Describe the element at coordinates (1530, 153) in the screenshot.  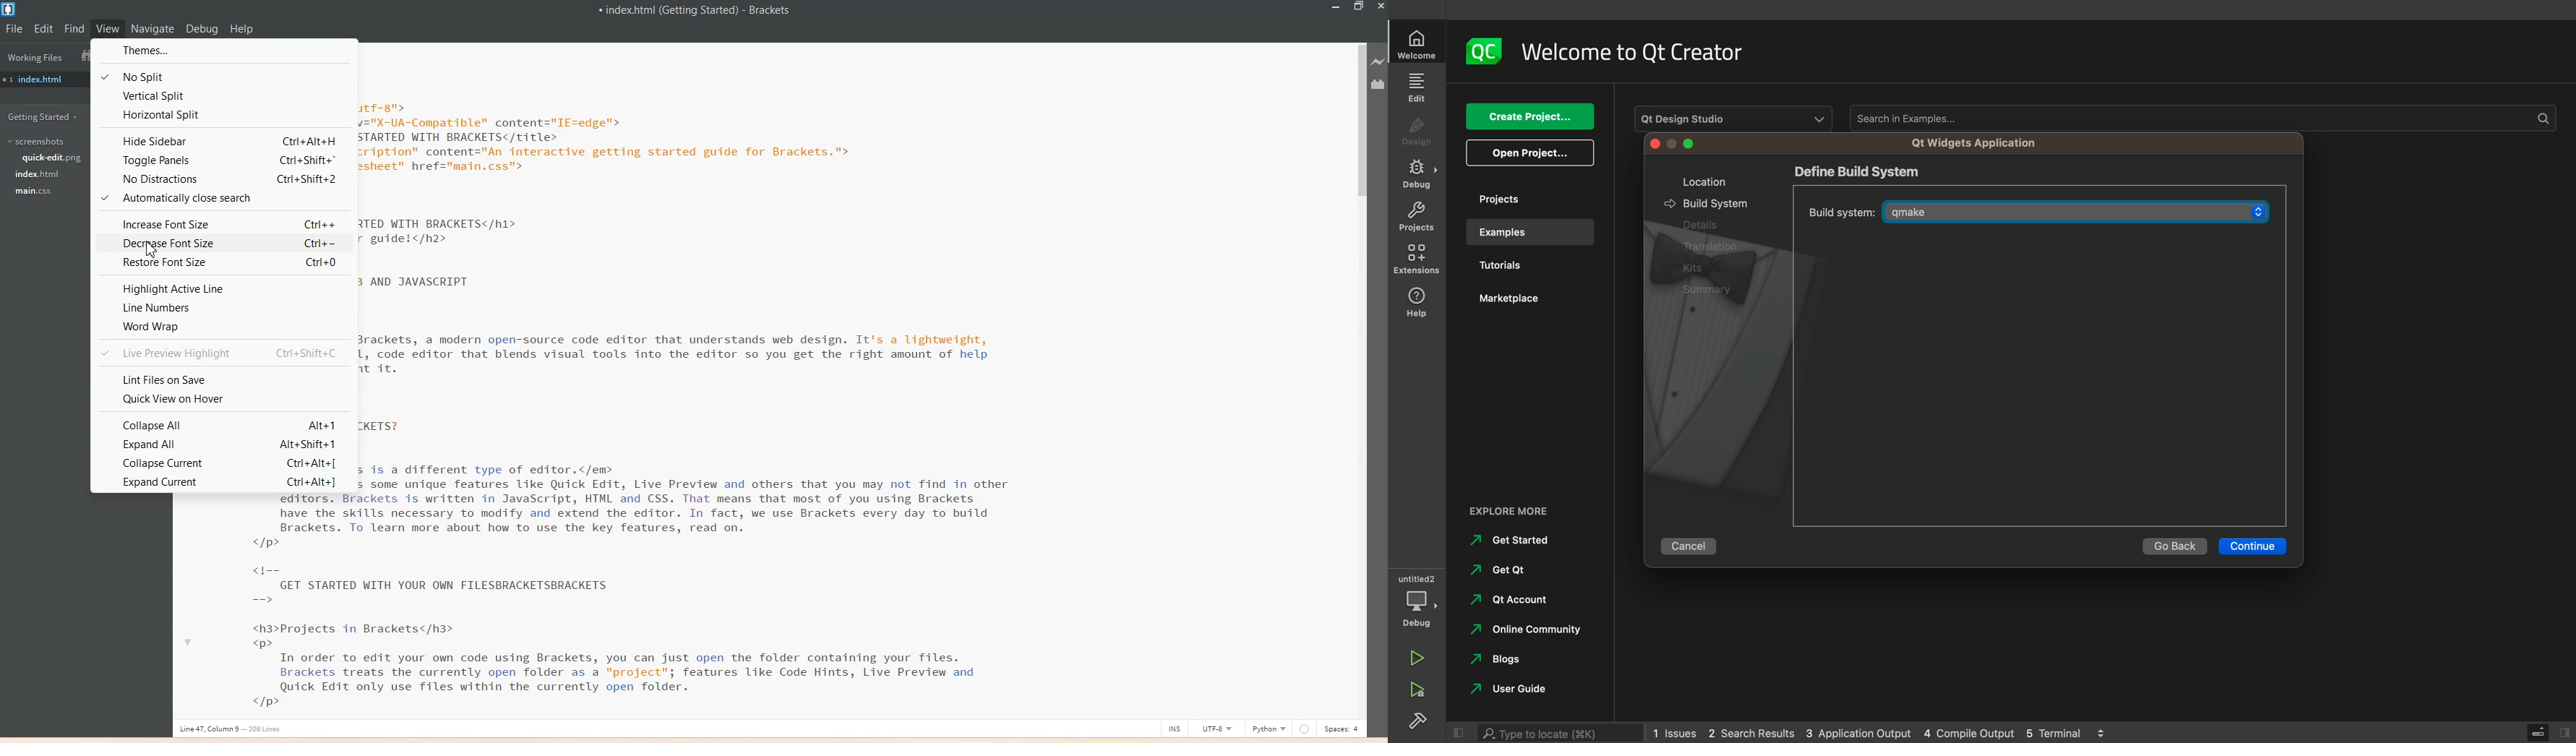
I see `open` at that location.